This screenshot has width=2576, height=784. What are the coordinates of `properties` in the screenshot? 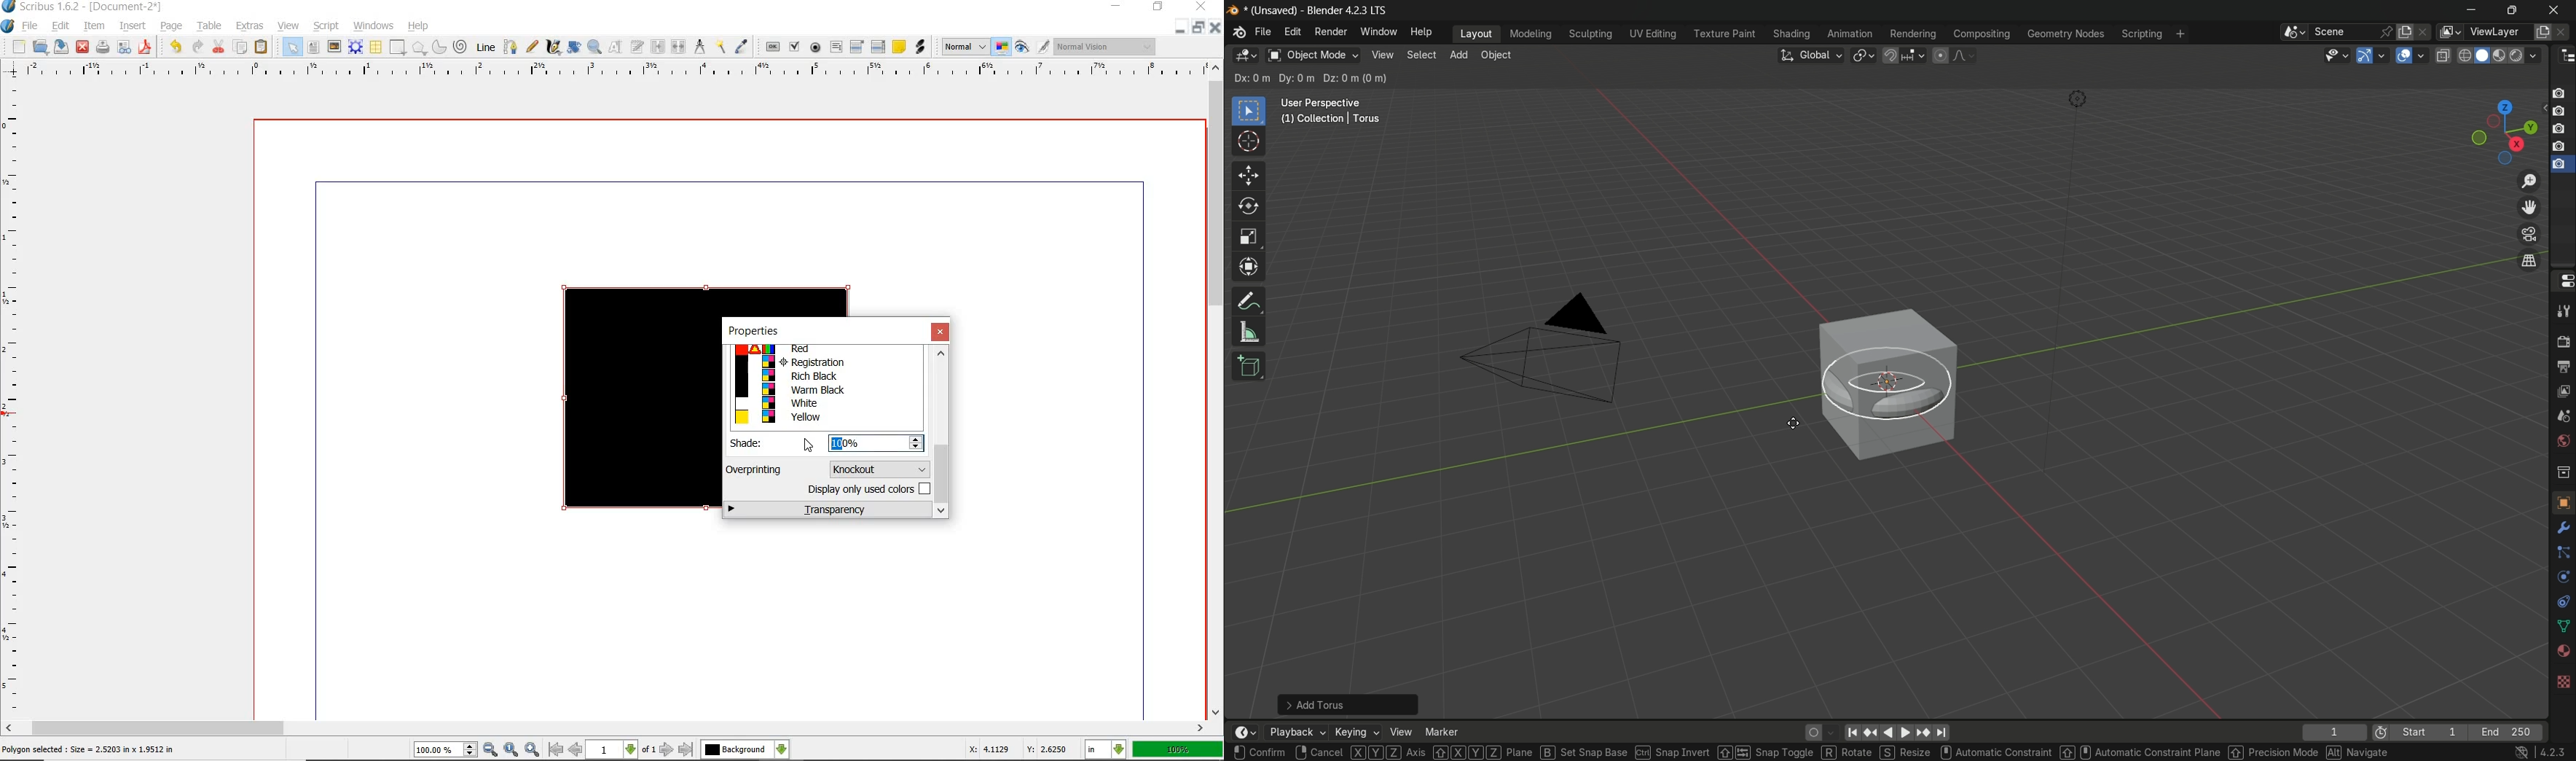 It's located at (753, 331).